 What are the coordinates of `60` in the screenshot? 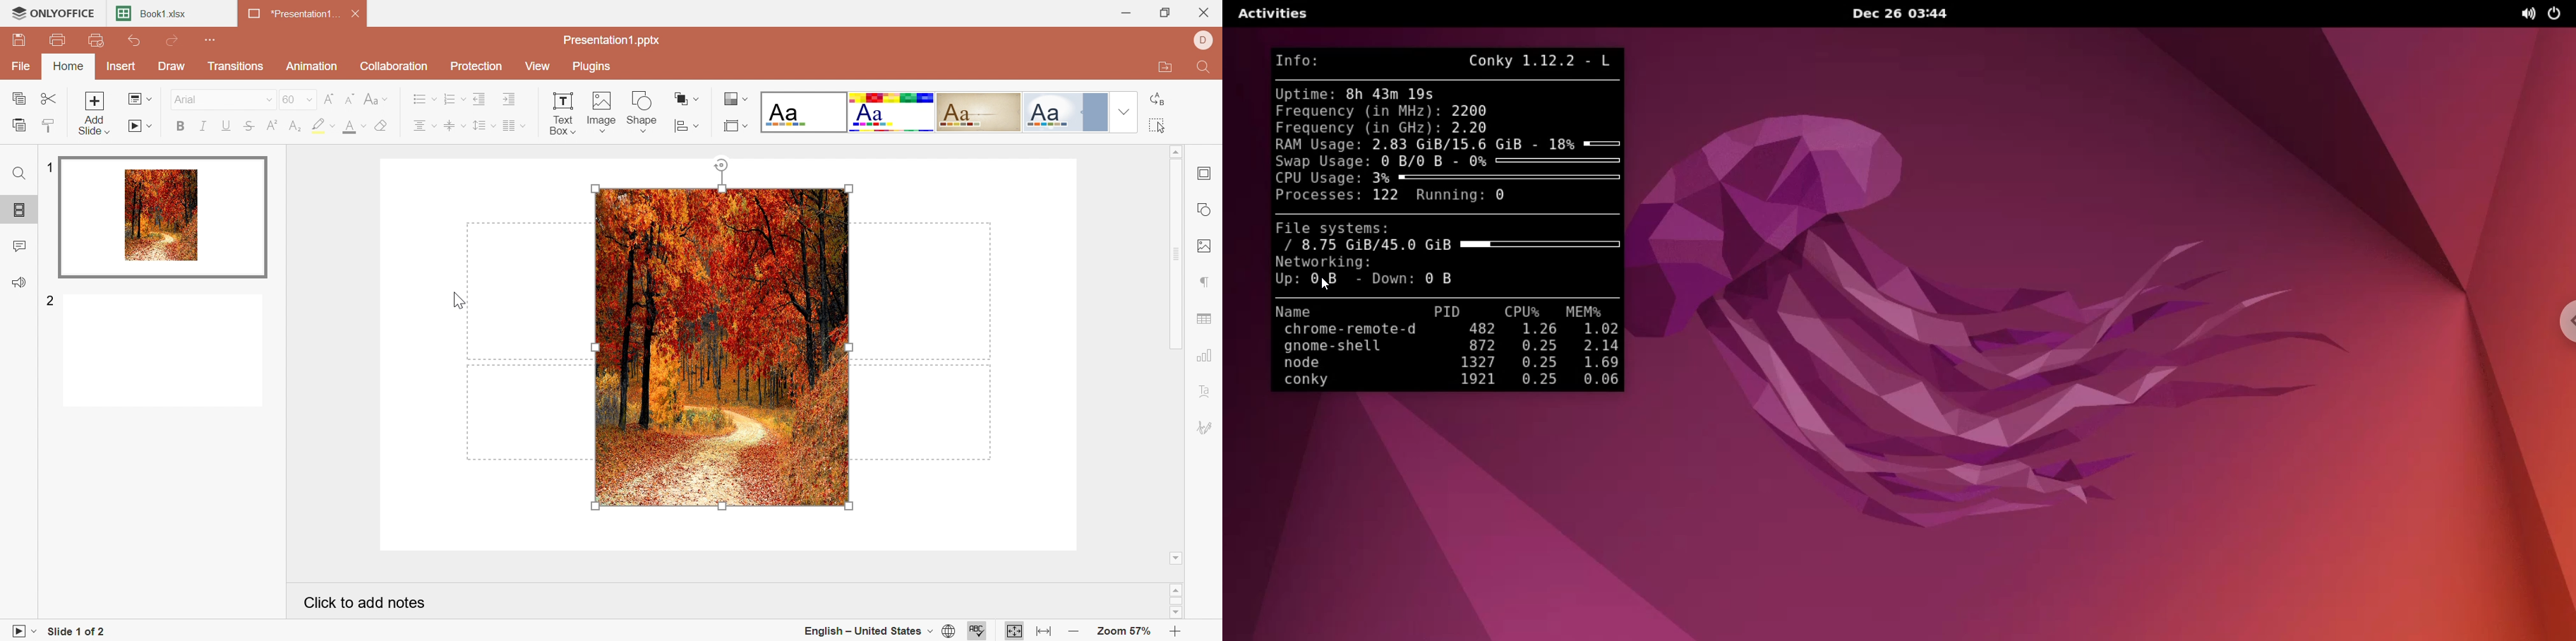 It's located at (297, 98).